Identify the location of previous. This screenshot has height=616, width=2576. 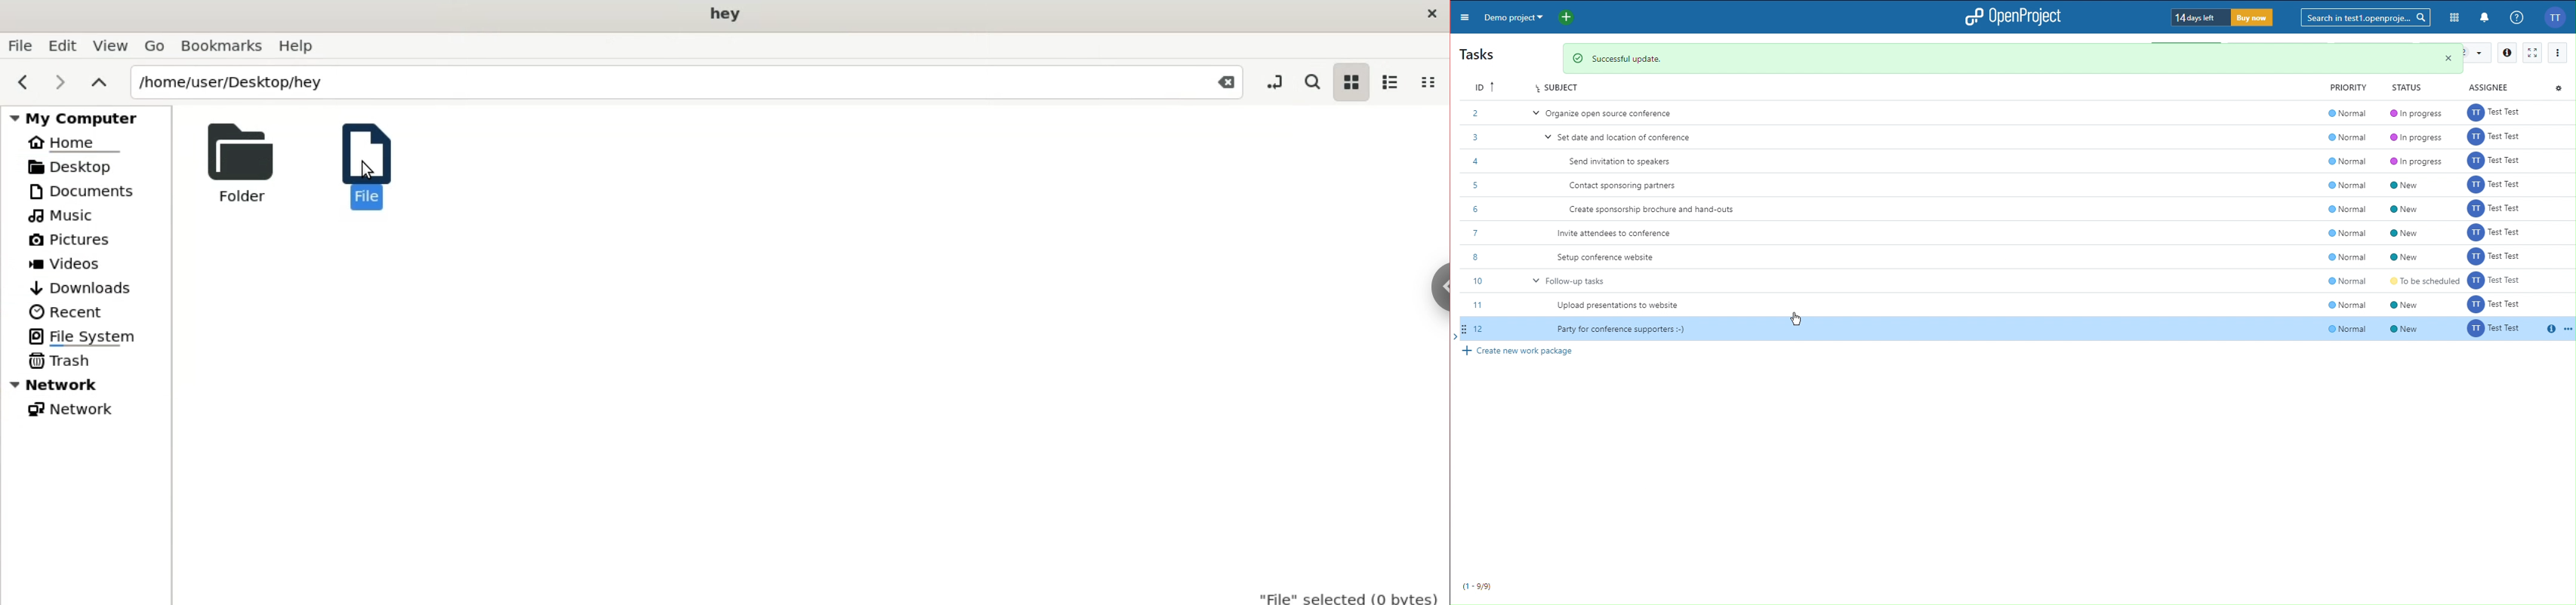
(20, 81).